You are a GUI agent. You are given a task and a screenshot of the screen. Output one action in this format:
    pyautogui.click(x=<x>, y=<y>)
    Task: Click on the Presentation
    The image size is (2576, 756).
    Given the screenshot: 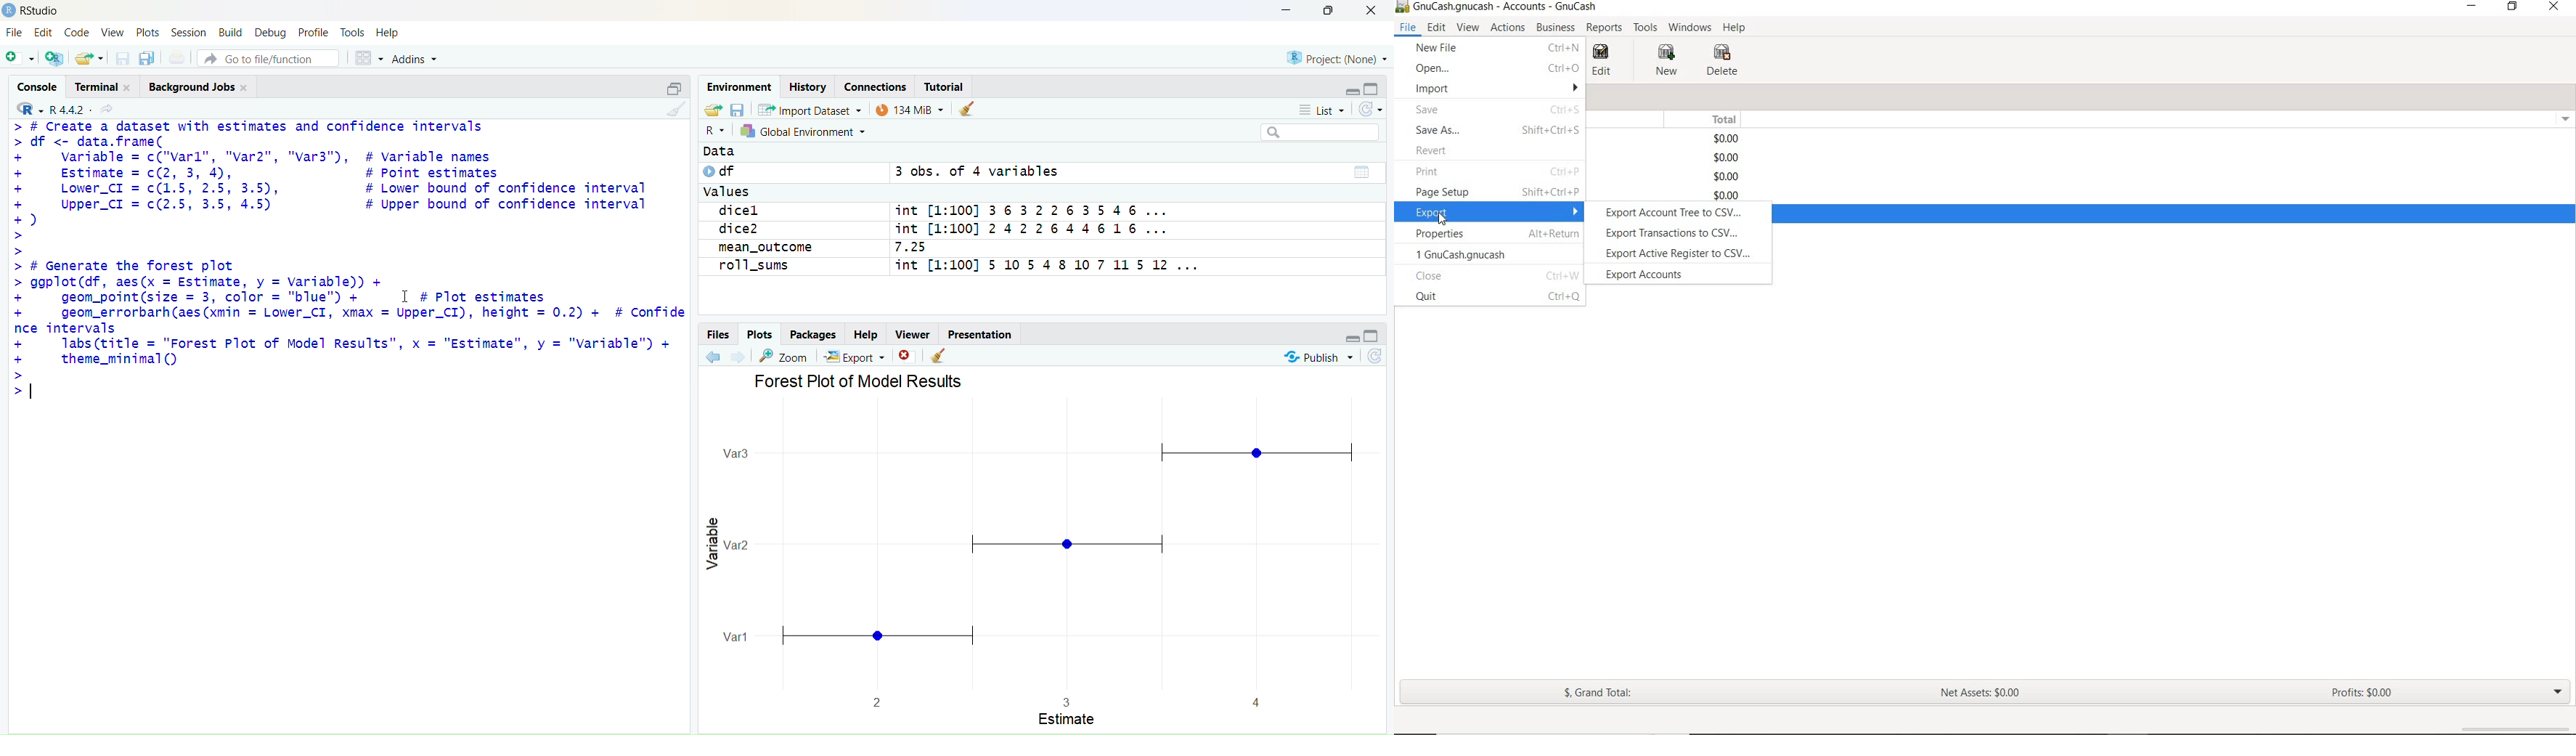 What is the action you would take?
    pyautogui.click(x=979, y=335)
    